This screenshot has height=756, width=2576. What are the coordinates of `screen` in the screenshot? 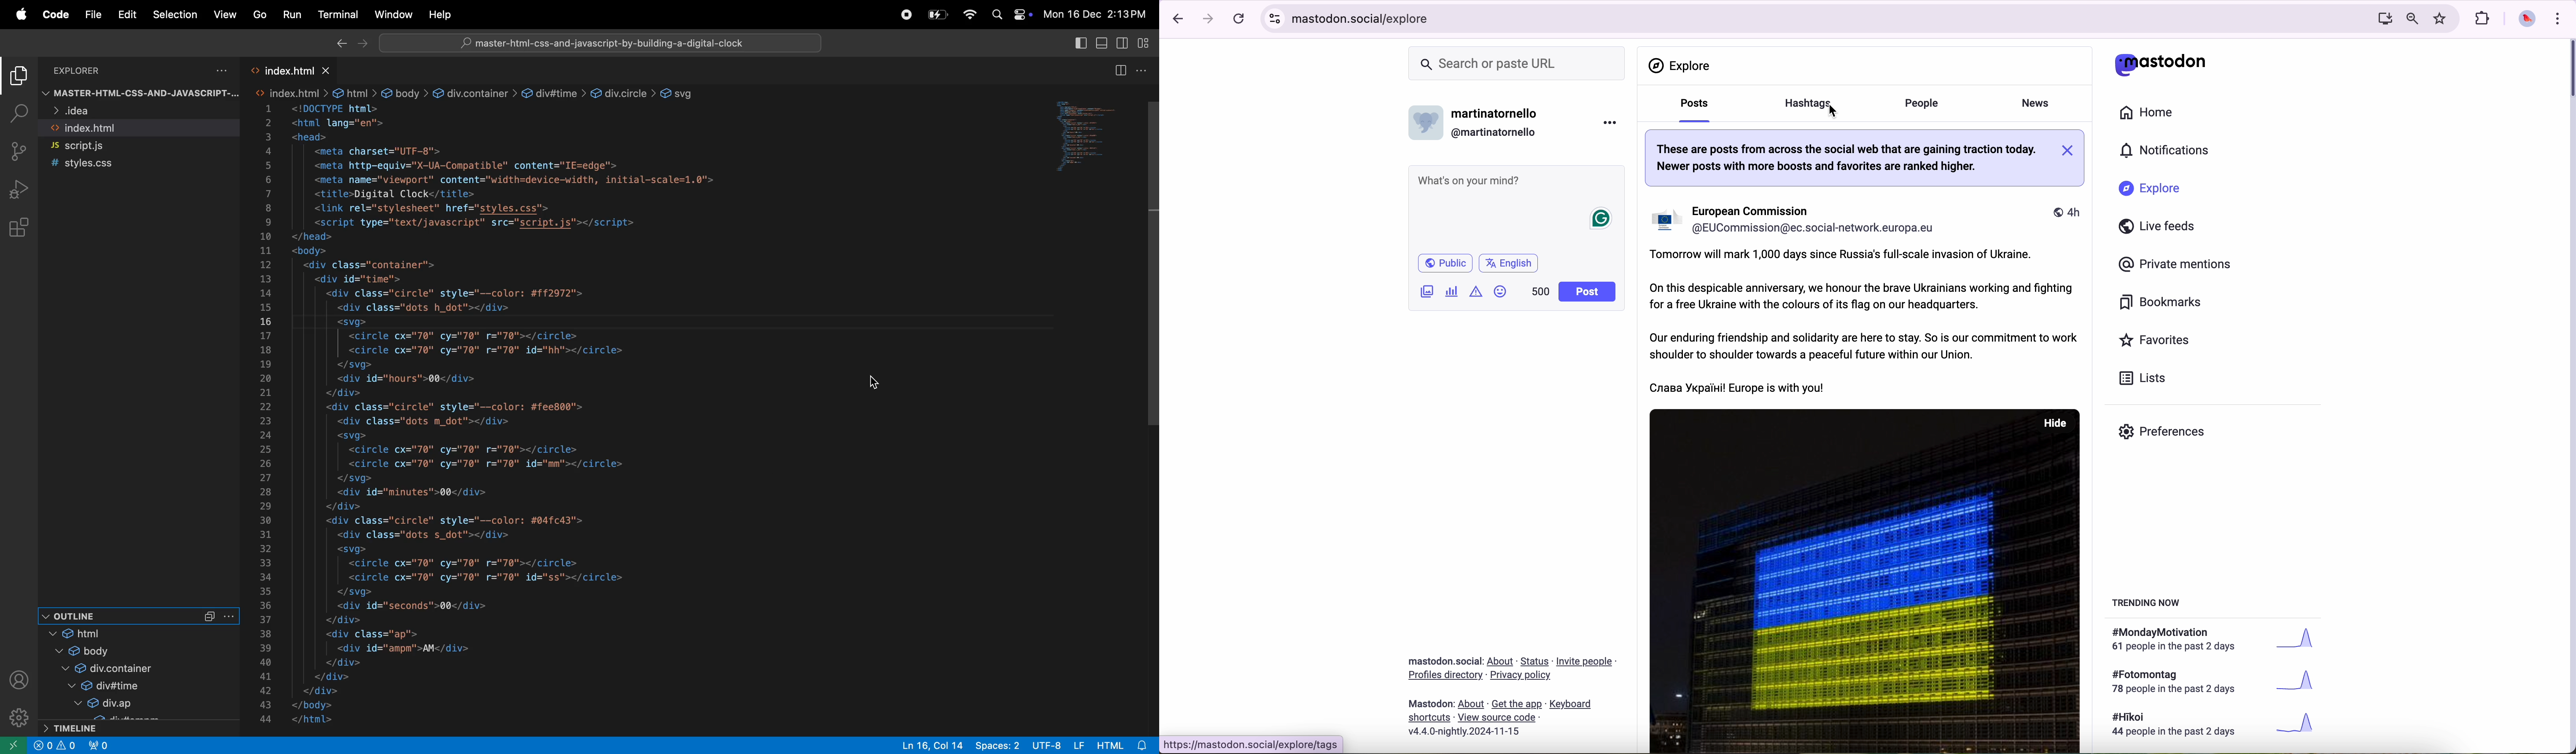 It's located at (2382, 19).